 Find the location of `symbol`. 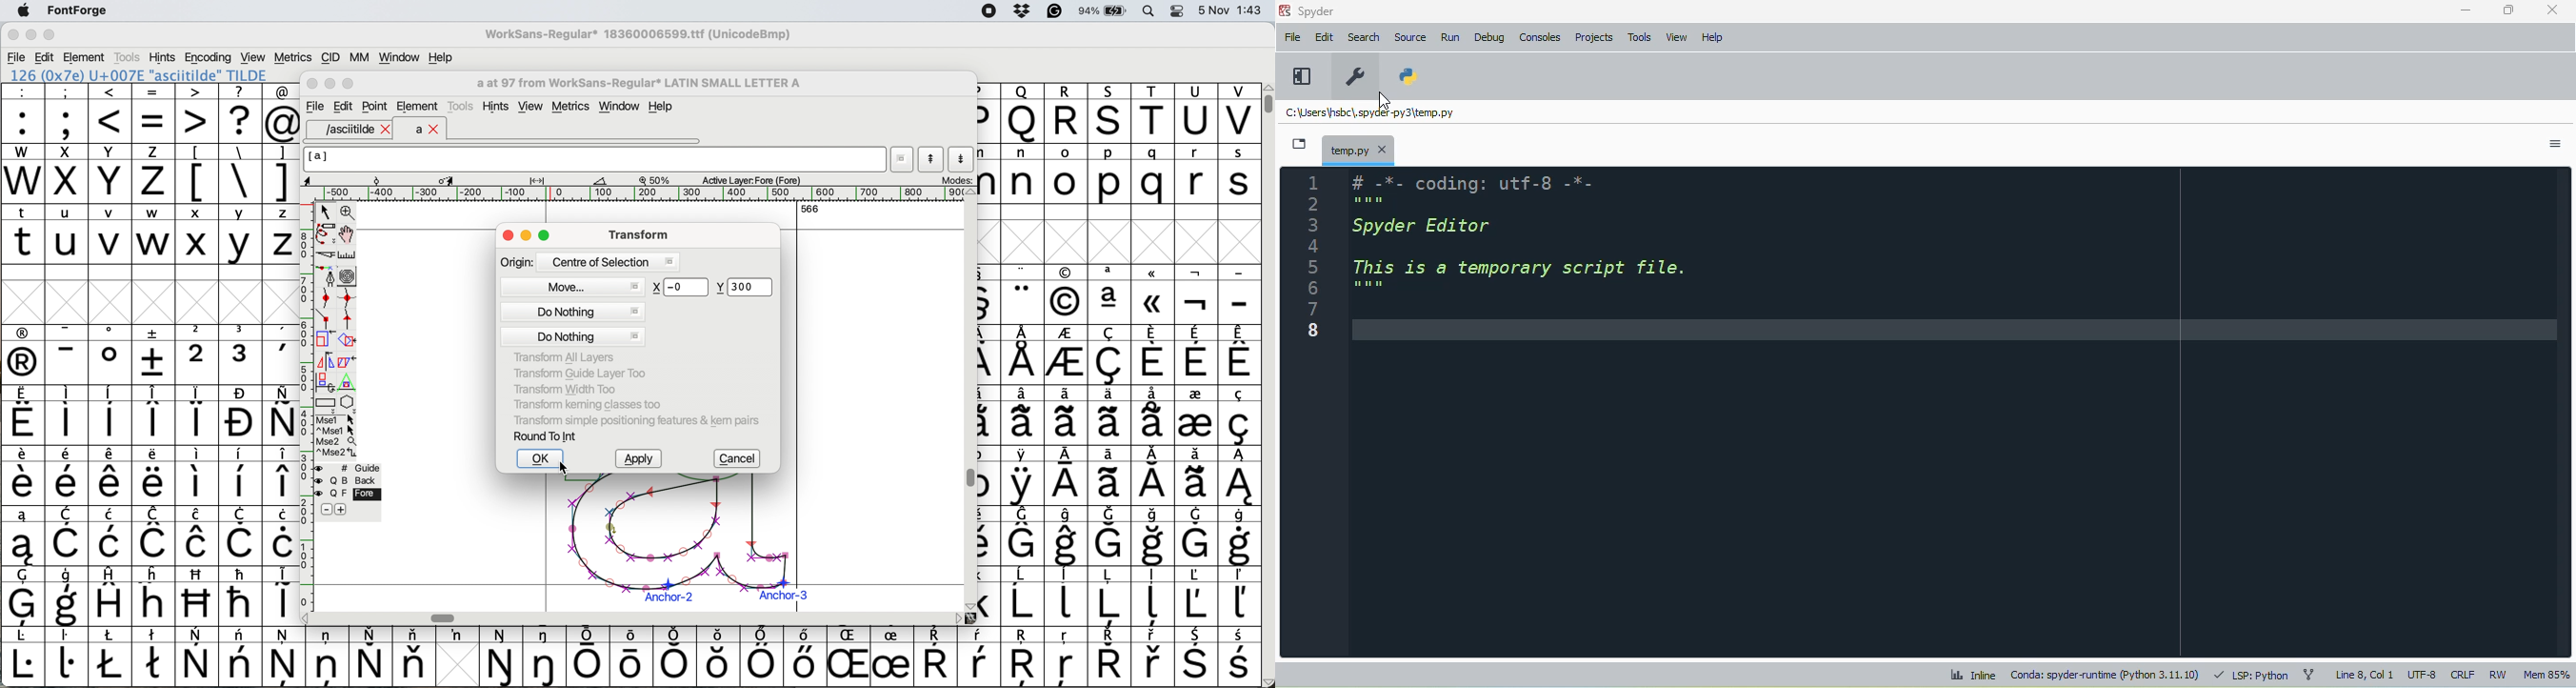

symbol is located at coordinates (113, 536).